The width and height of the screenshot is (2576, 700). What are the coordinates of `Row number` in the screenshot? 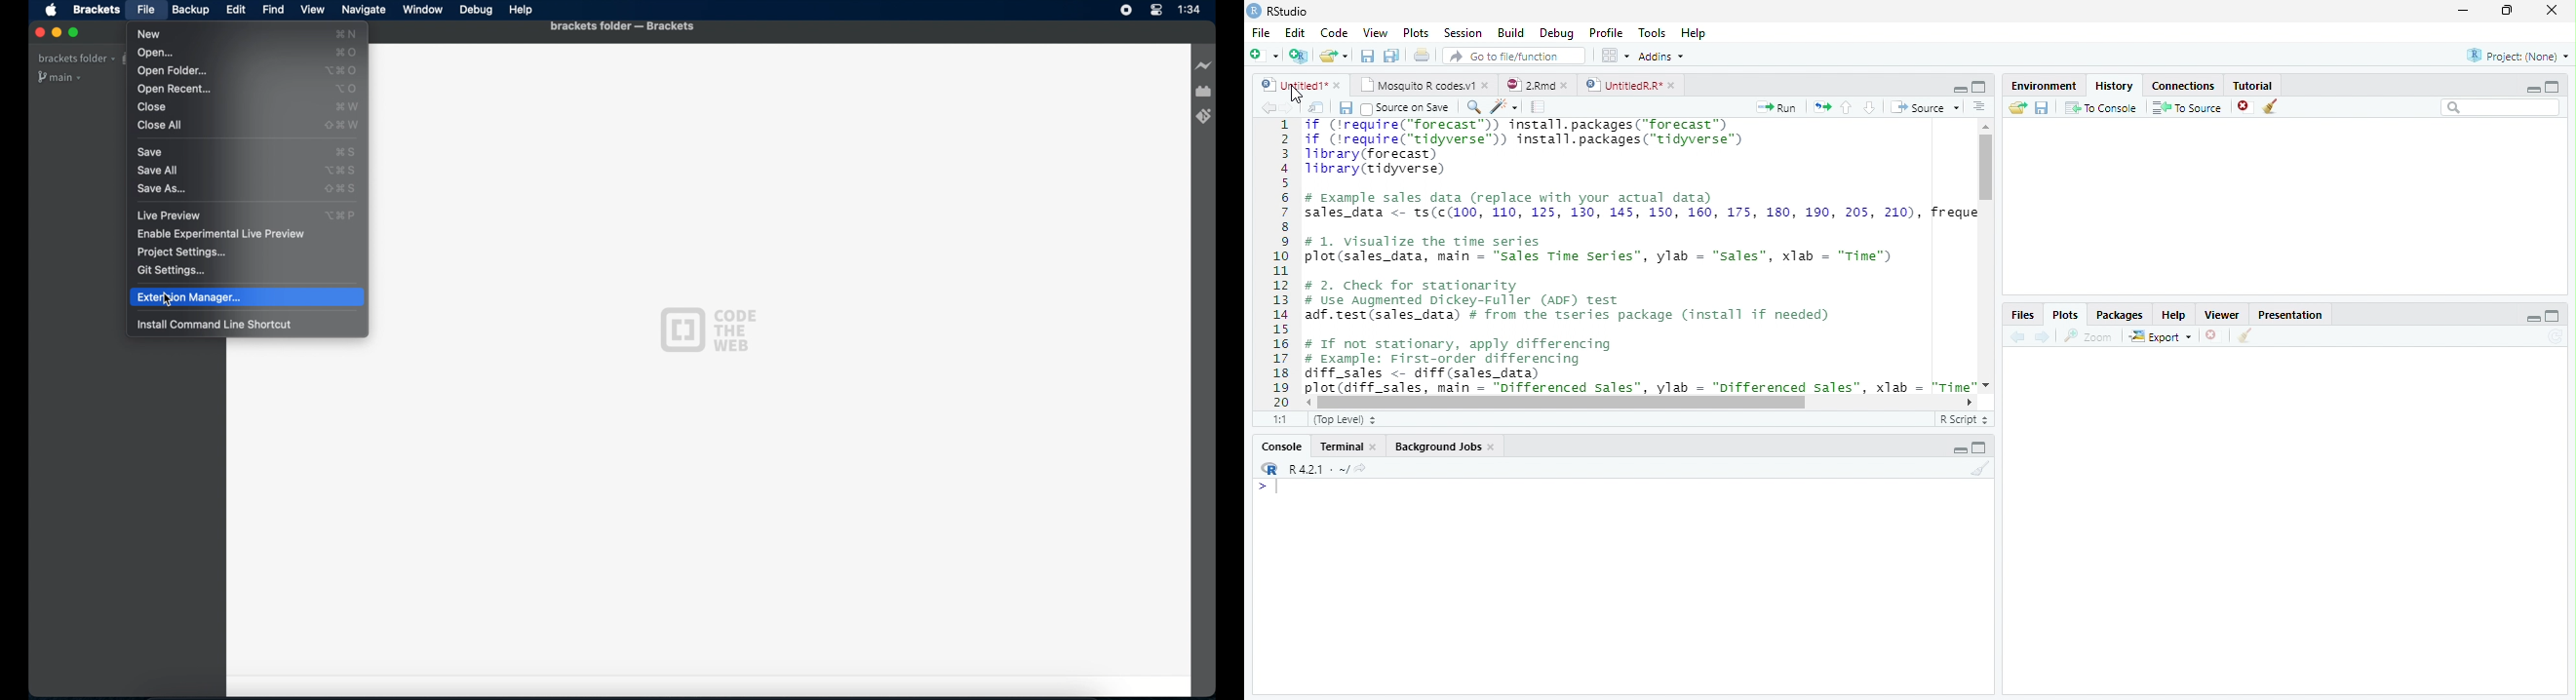 It's located at (1275, 262).